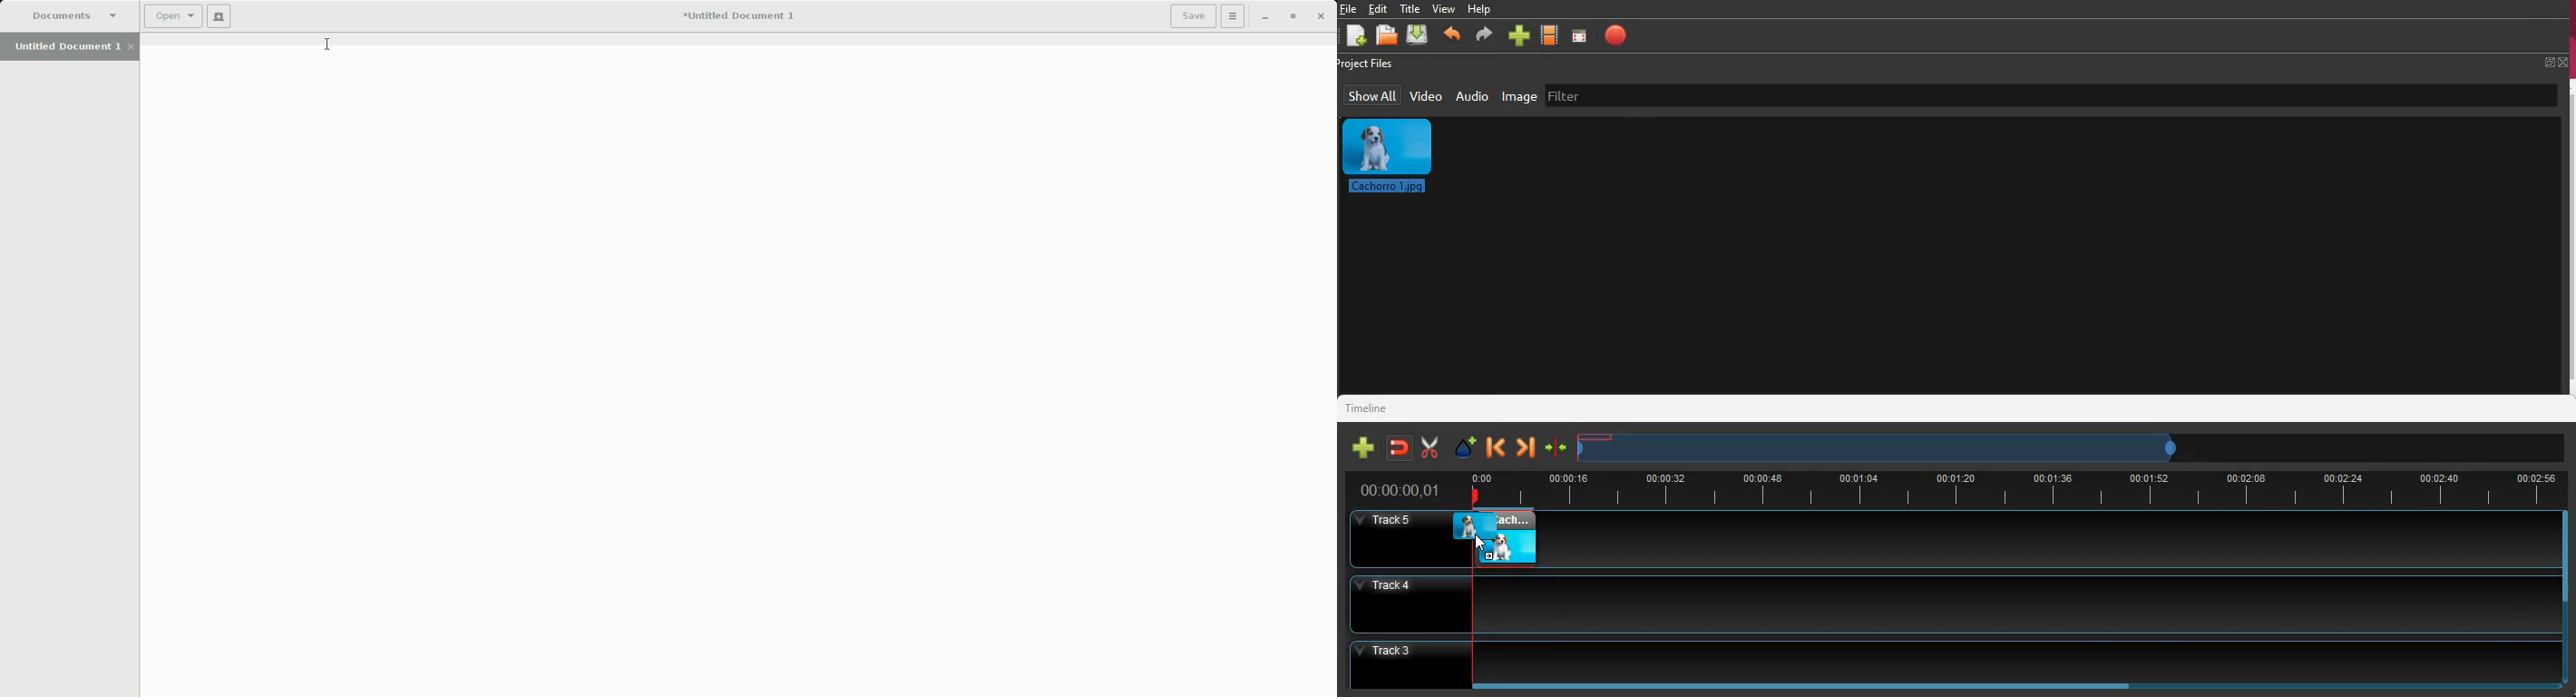 The height and width of the screenshot is (700, 2576). I want to click on cursor, so click(327, 48).